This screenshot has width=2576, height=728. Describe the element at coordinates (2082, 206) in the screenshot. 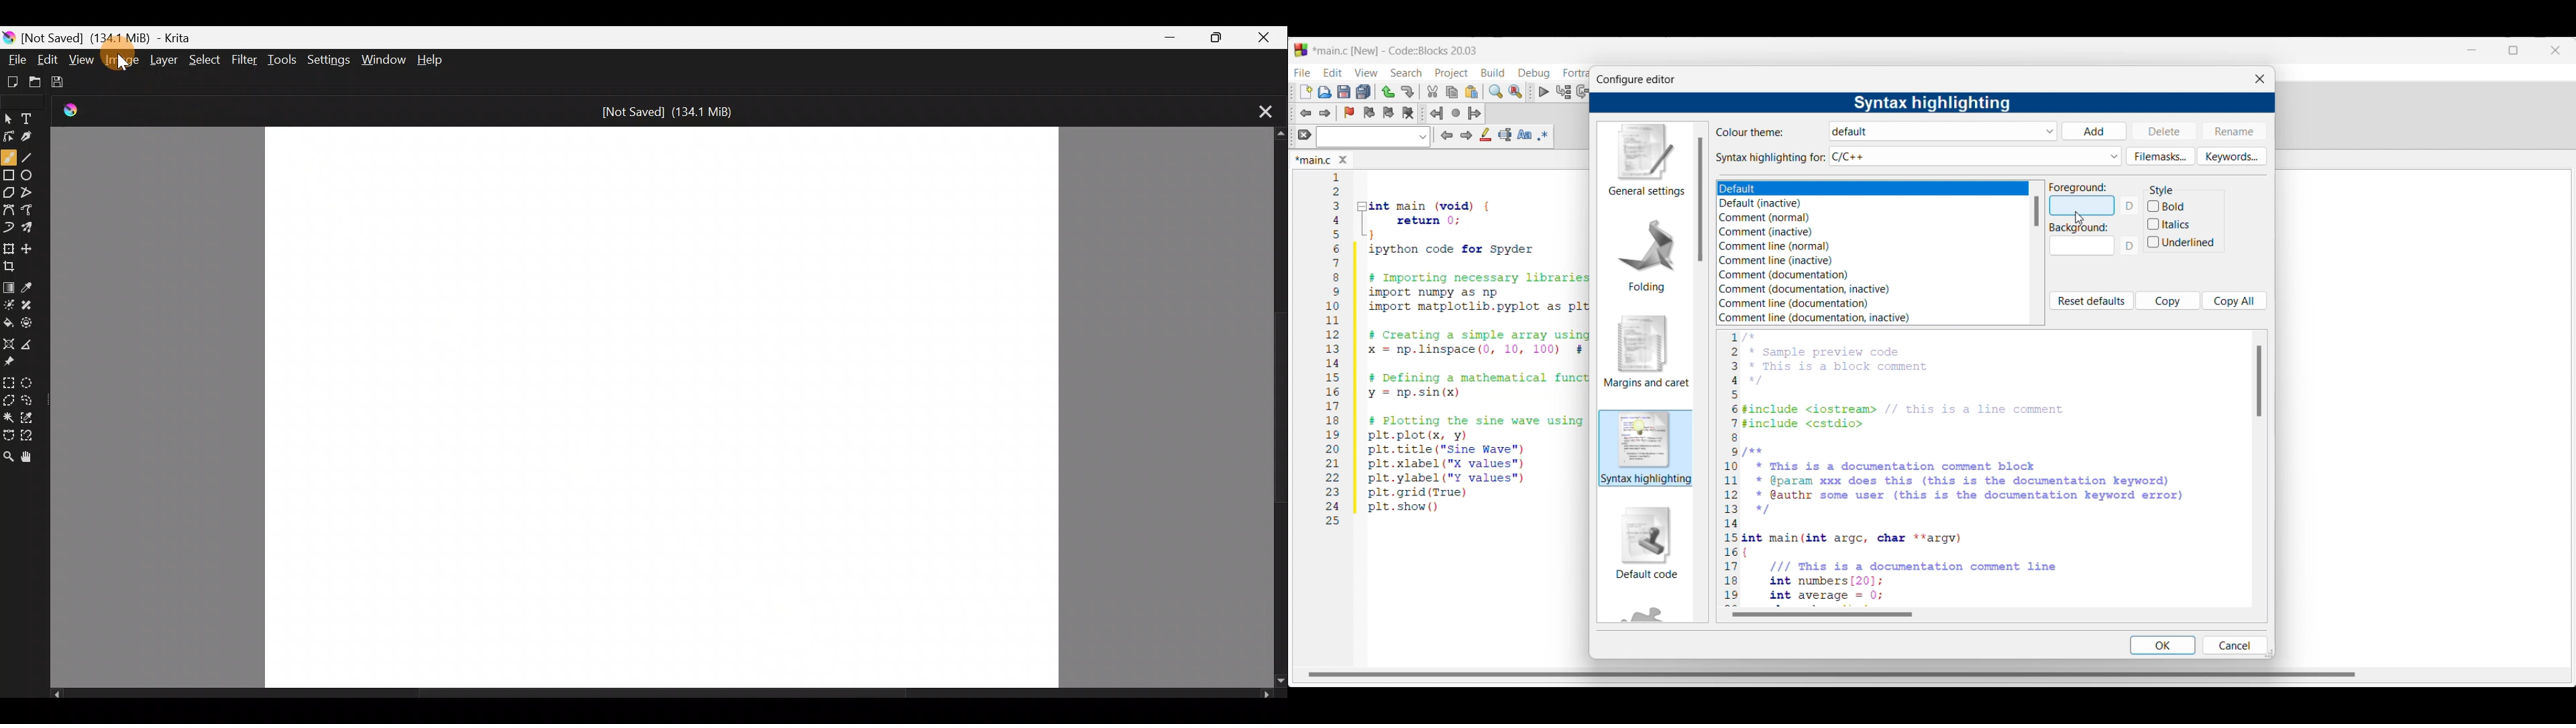

I see `Foreground color options` at that location.